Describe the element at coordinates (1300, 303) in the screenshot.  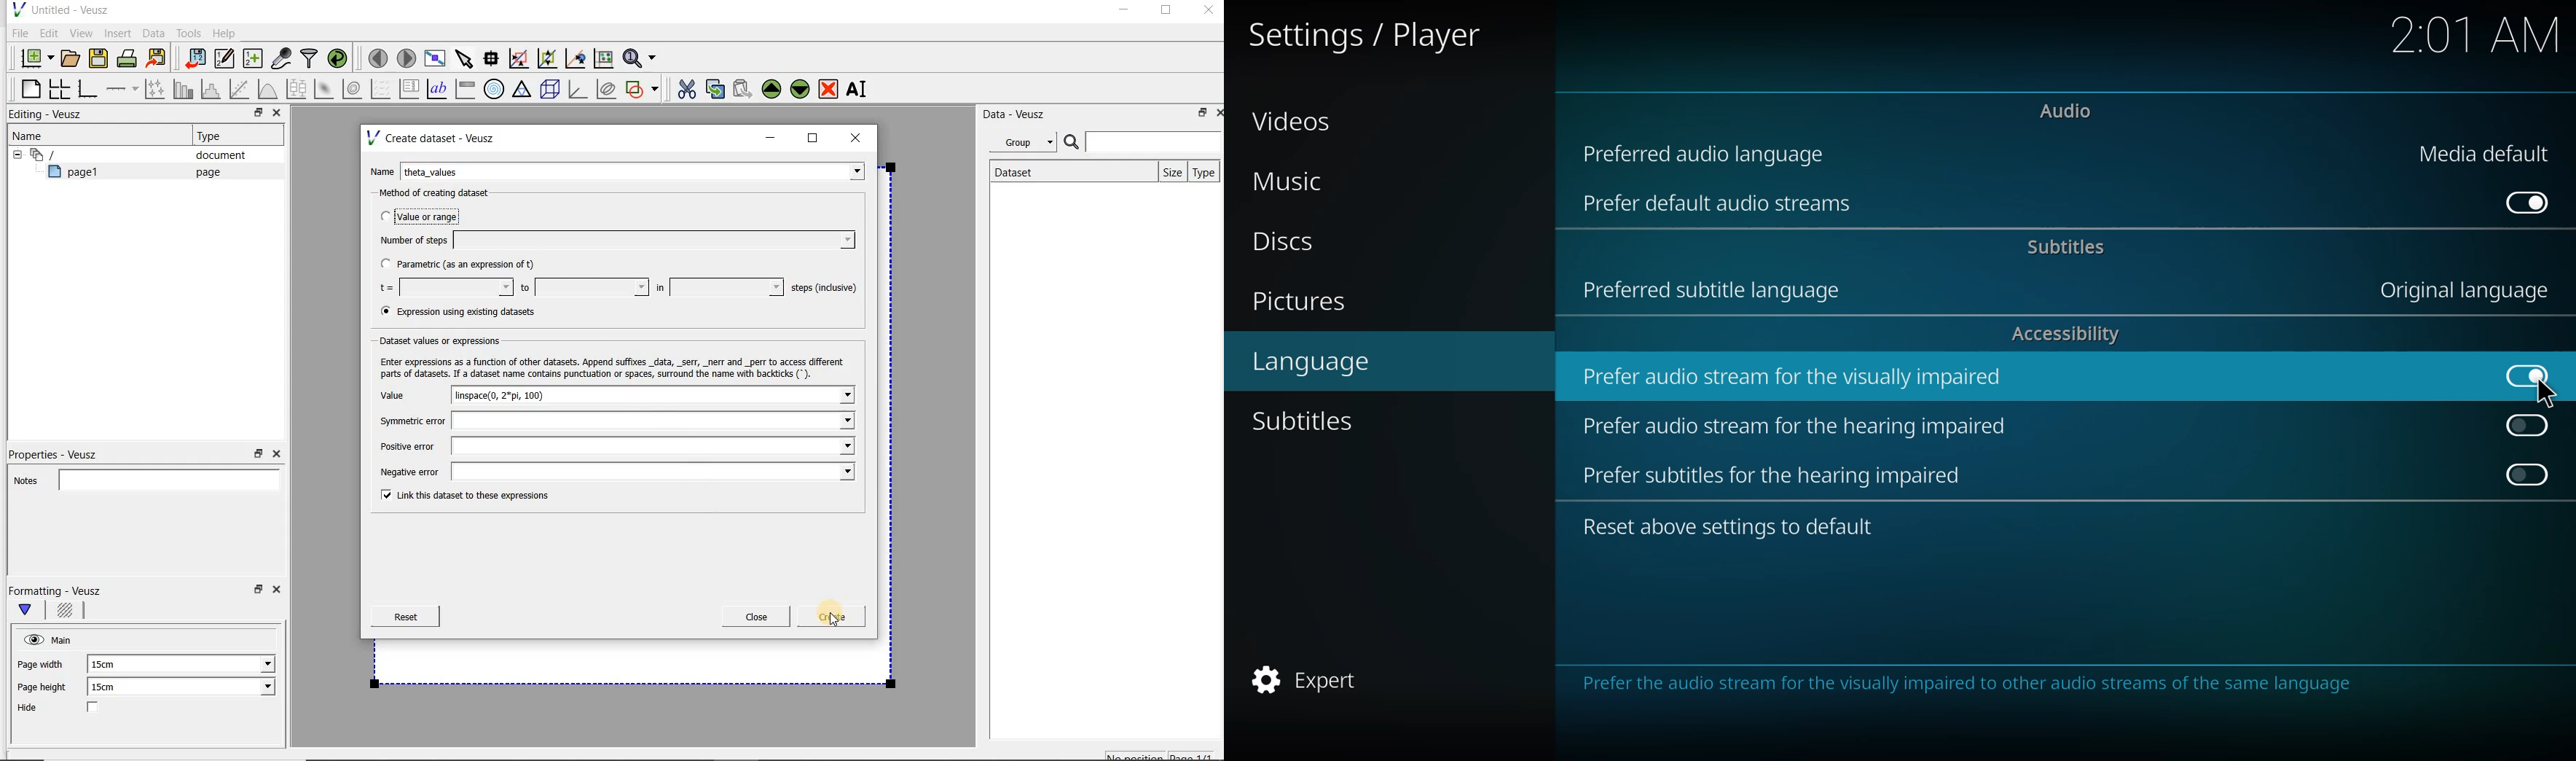
I see `pictures` at that location.